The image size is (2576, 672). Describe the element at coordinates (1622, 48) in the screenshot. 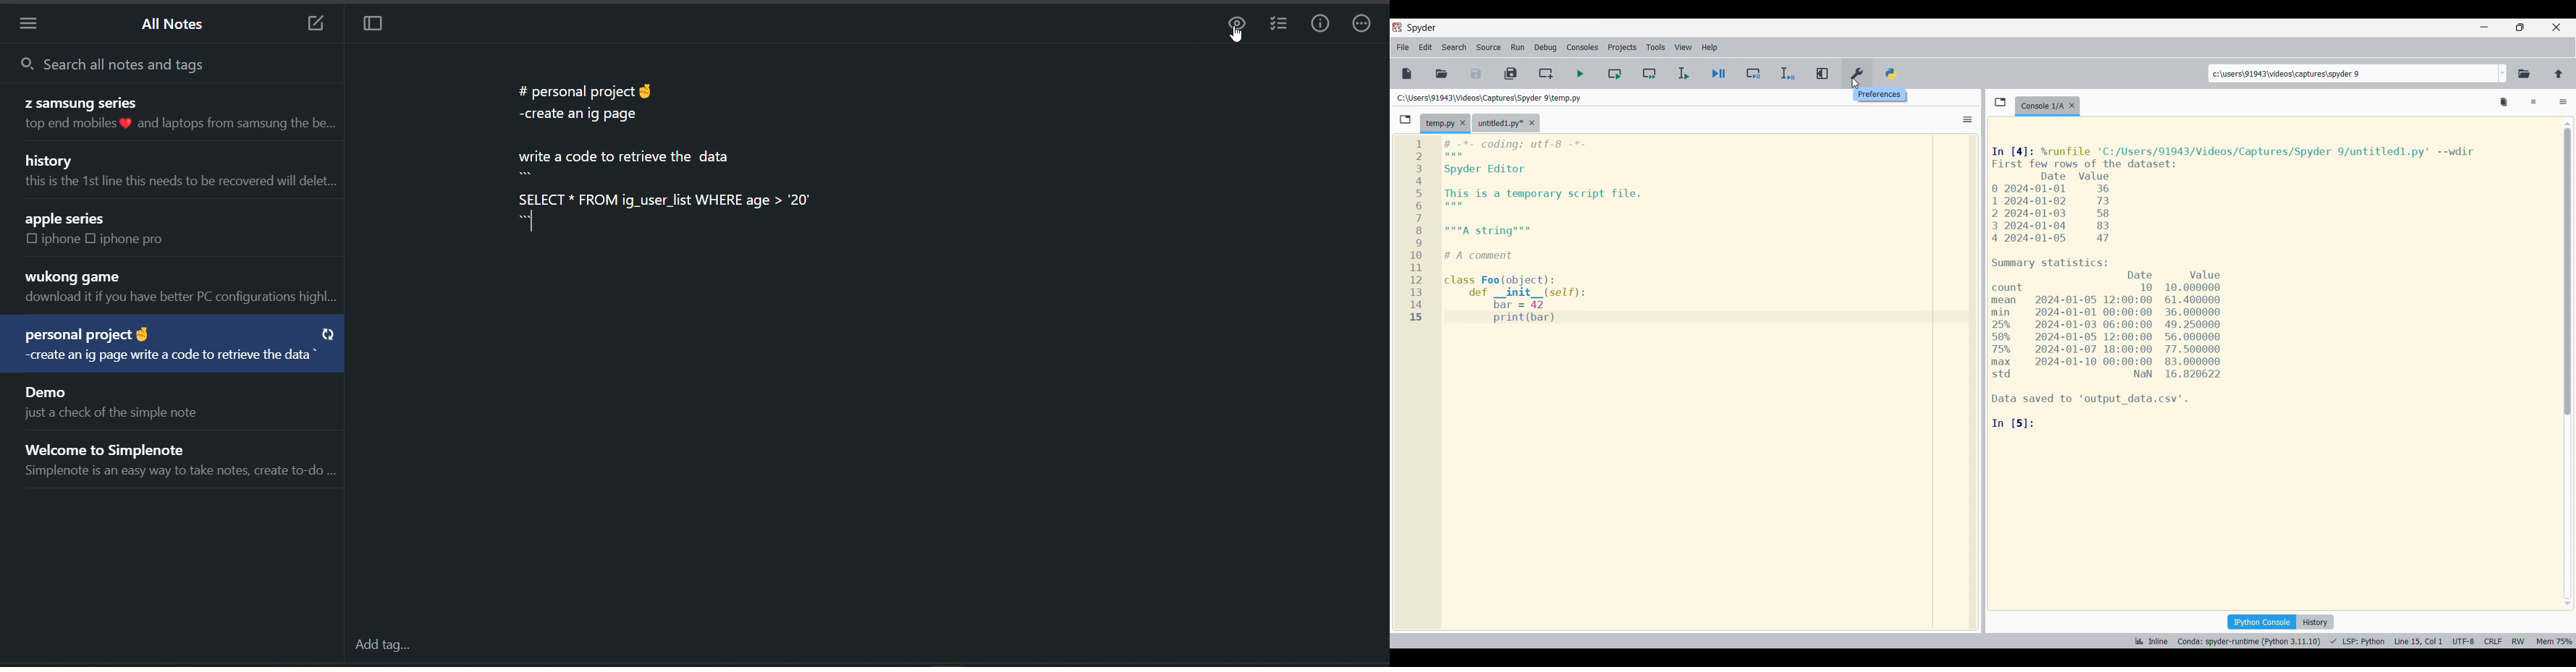

I see `Projects menu` at that location.